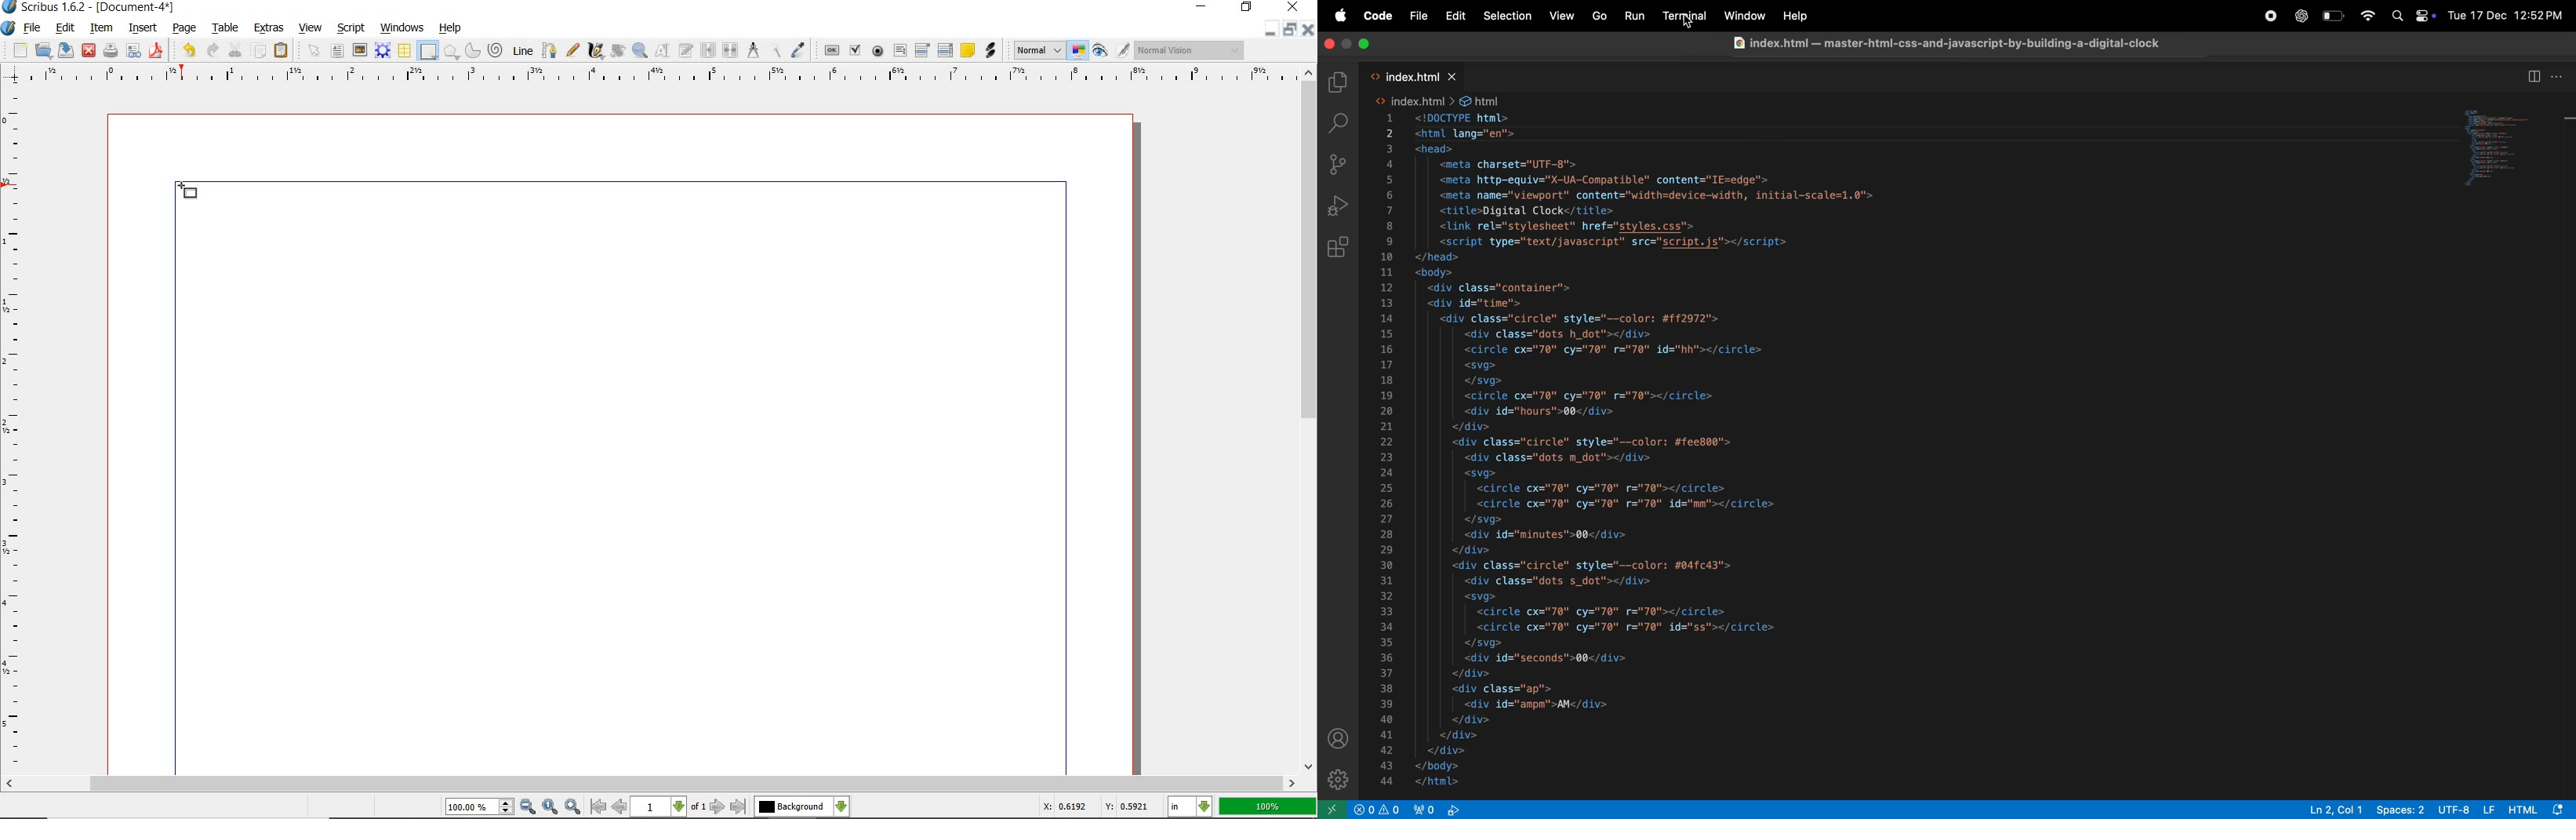  What do you see at coordinates (829, 49) in the screenshot?
I see `pdf push button` at bounding box center [829, 49].